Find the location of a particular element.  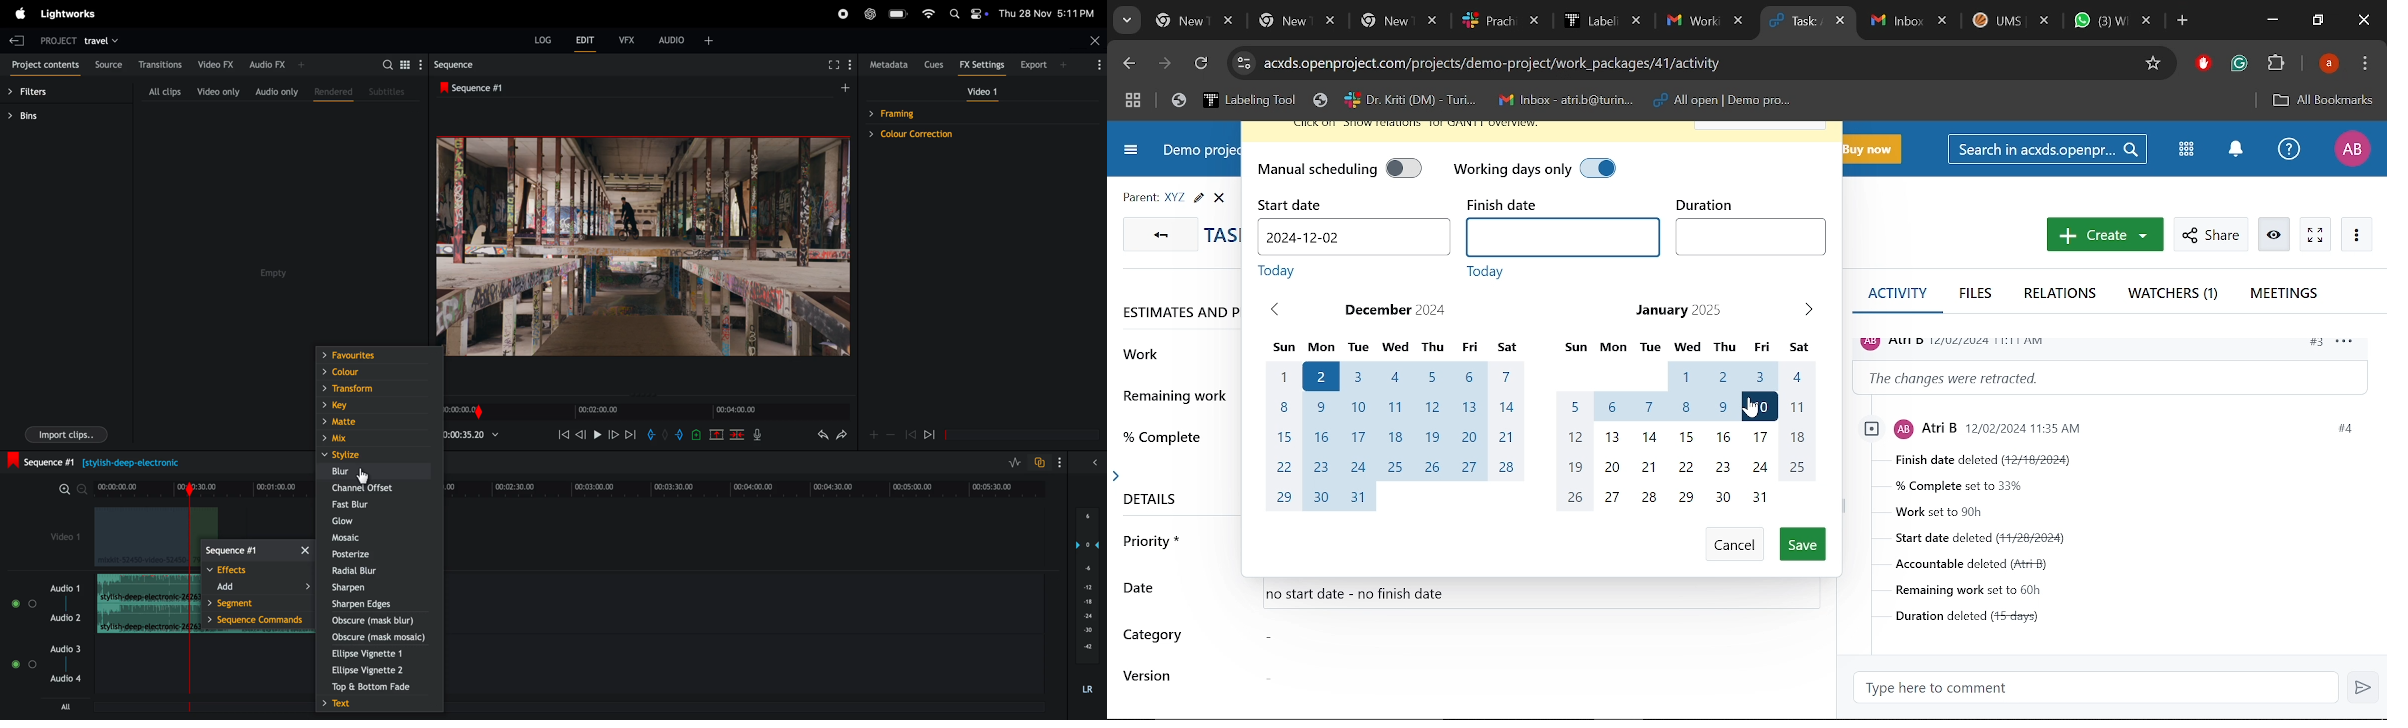

postrize is located at coordinates (378, 554).